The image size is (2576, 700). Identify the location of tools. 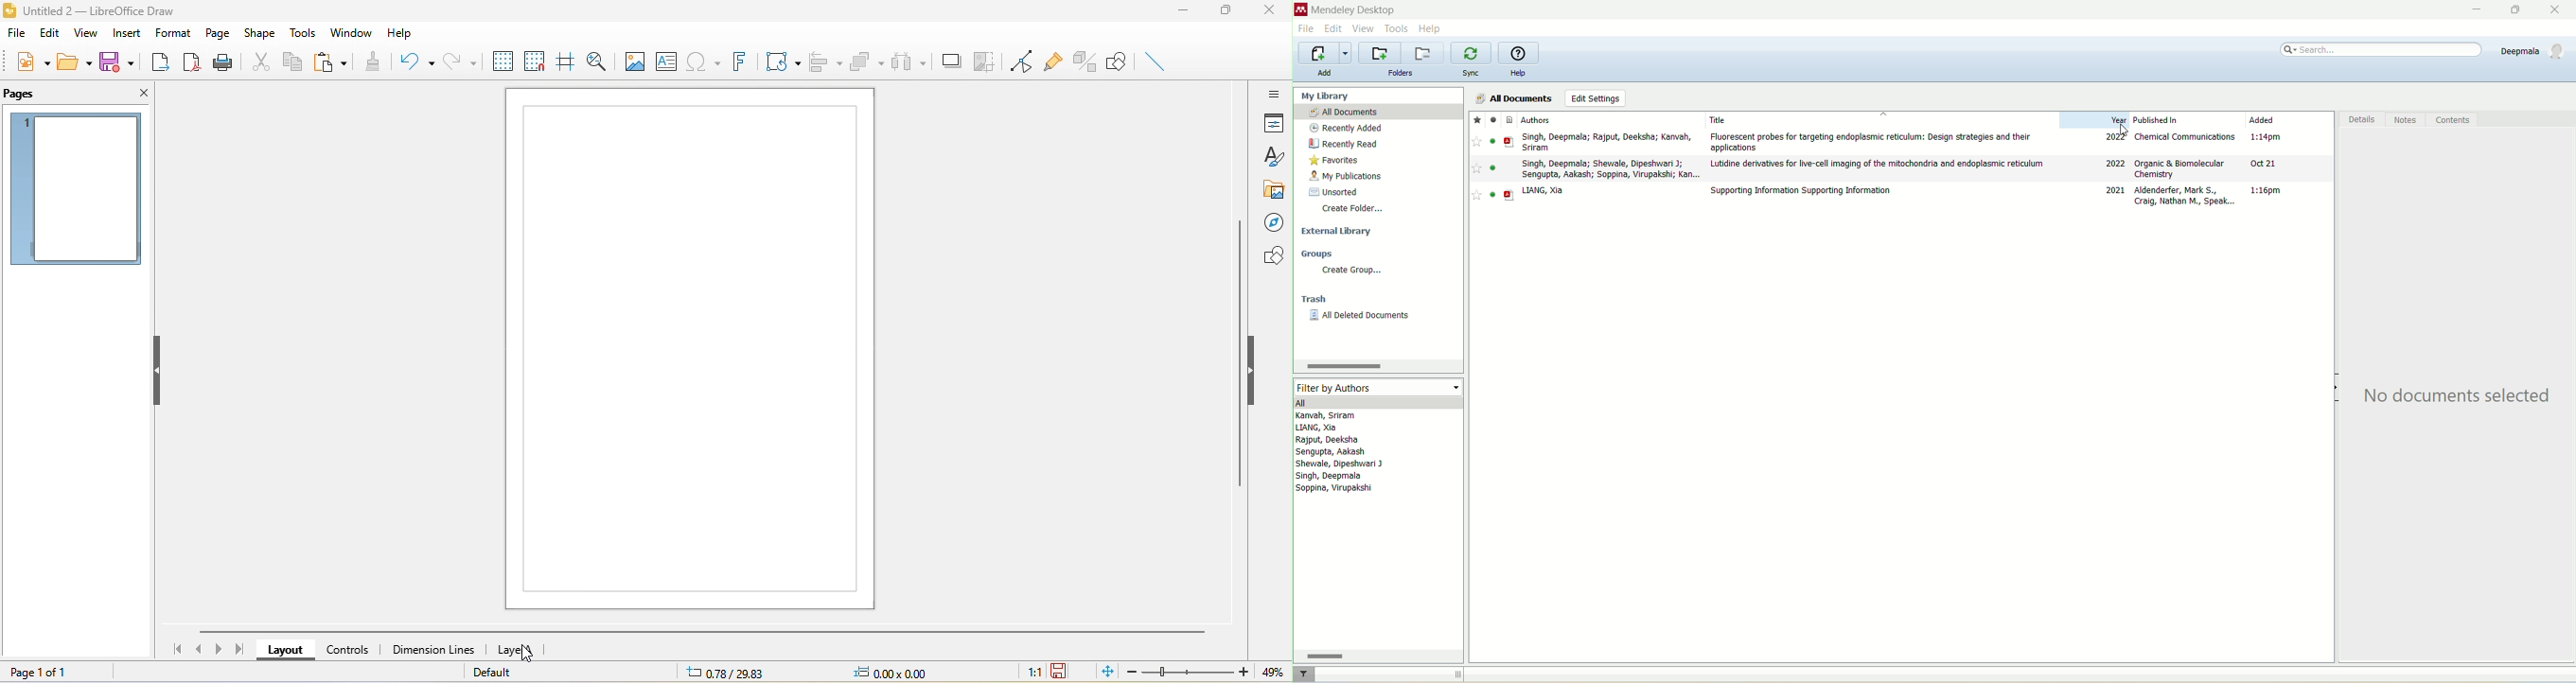
(306, 32).